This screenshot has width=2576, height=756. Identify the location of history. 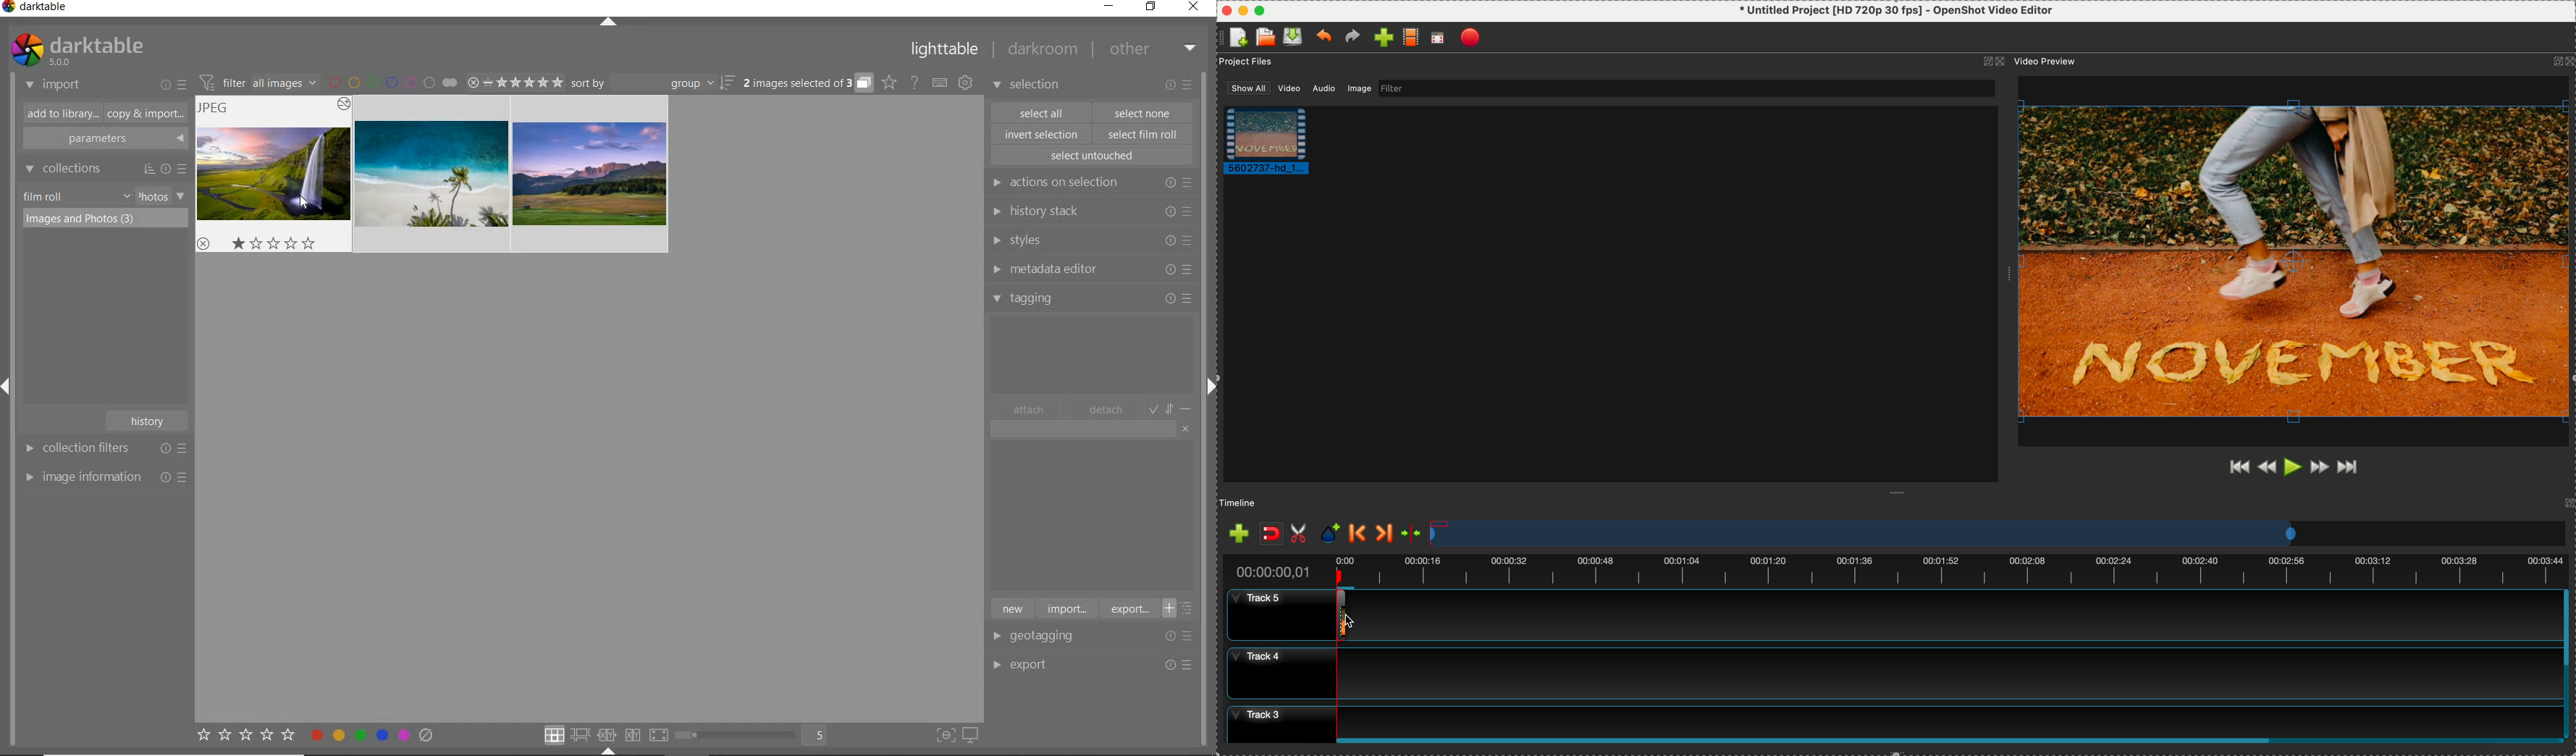
(149, 419).